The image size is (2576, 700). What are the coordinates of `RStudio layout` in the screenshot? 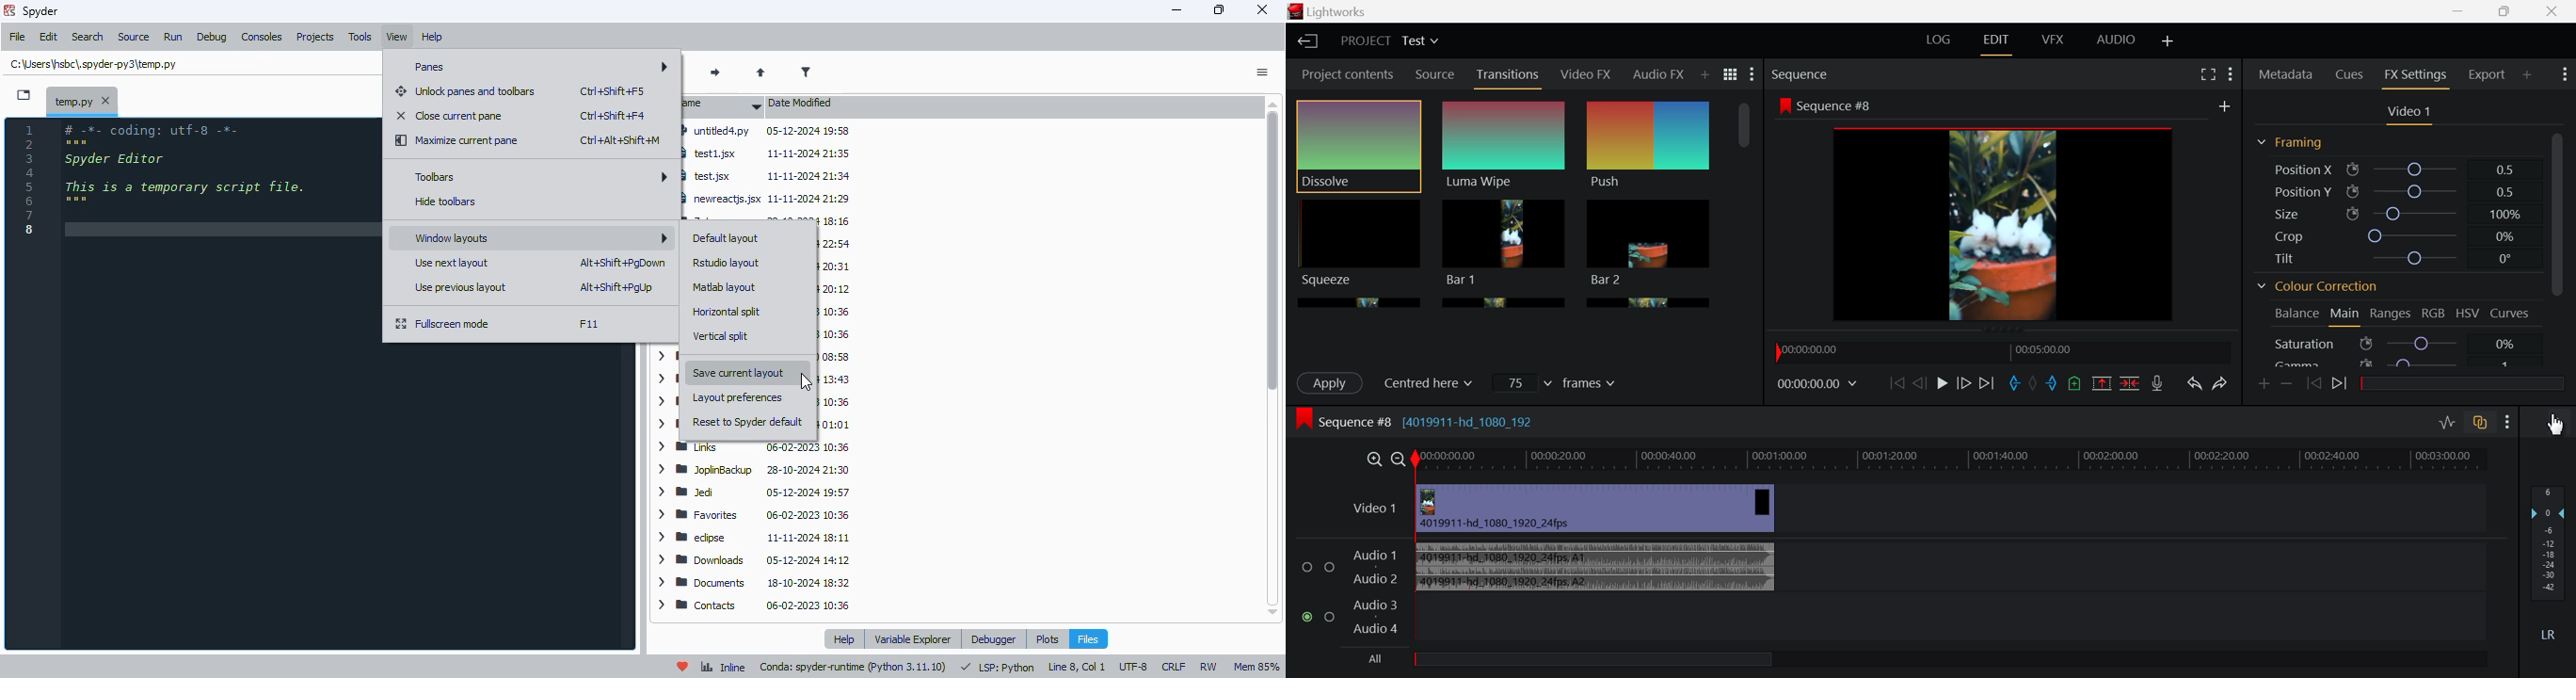 It's located at (725, 262).